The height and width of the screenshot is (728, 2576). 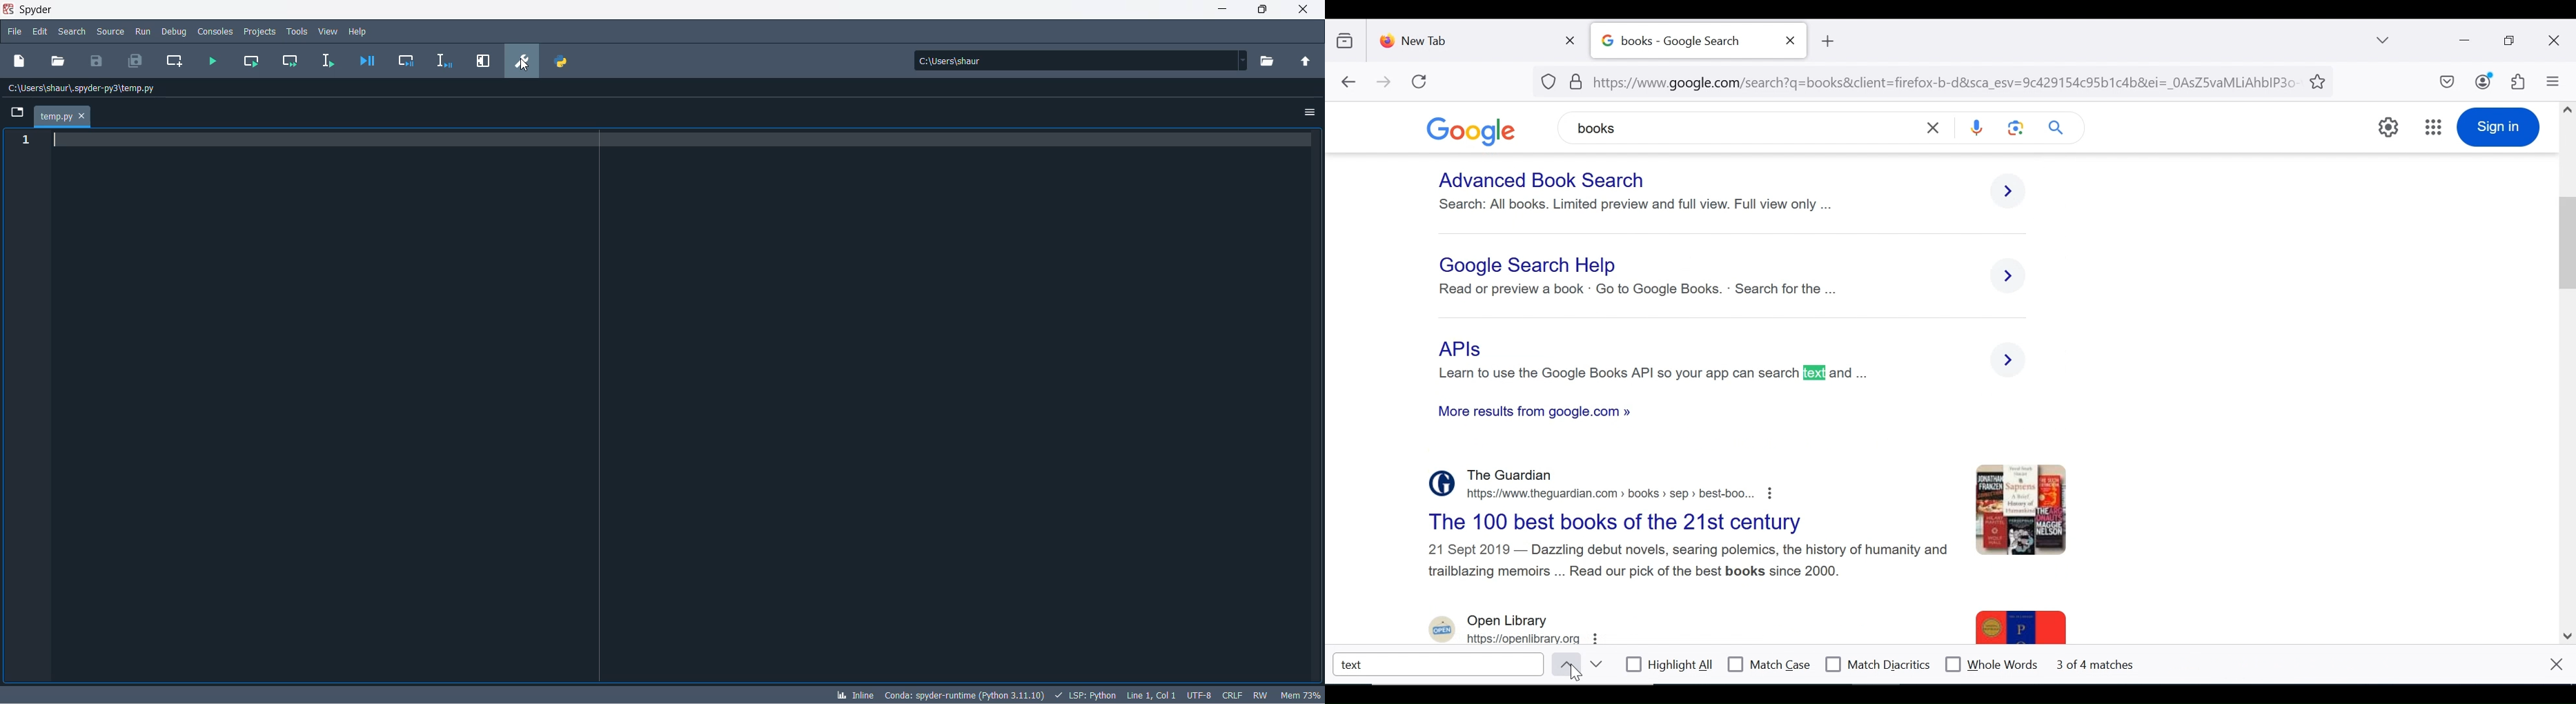 I want to click on tools, so click(x=297, y=31).